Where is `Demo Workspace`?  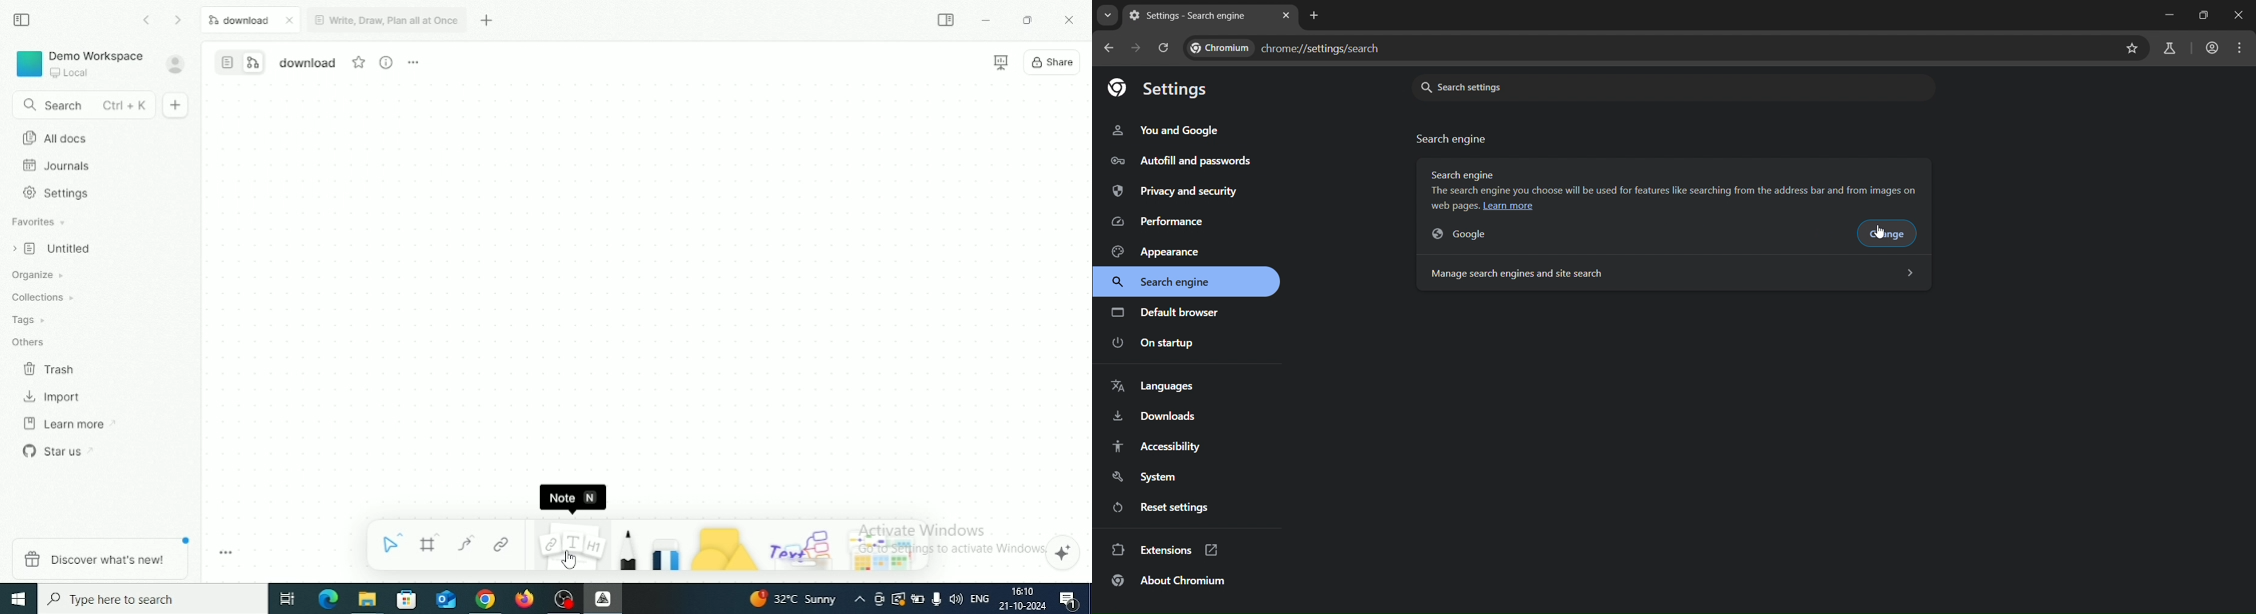
Demo Workspace is located at coordinates (79, 65).